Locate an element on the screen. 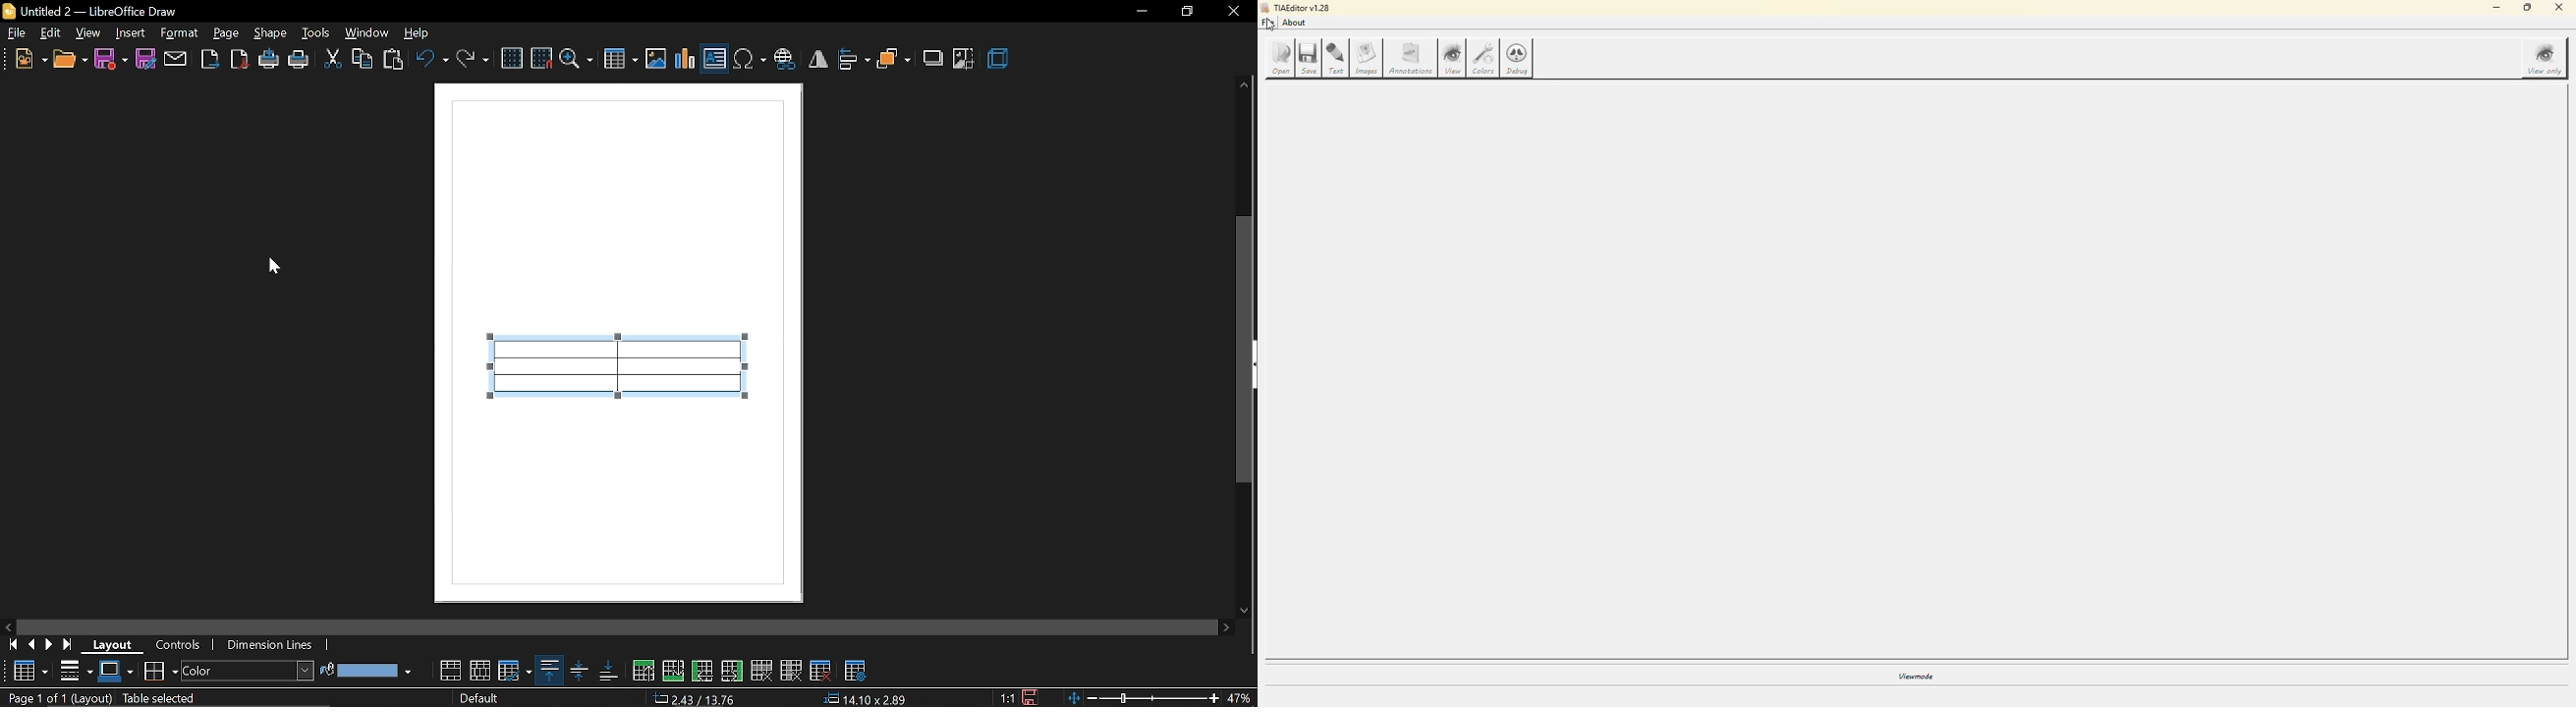 This screenshot has height=728, width=2576. previous page is located at coordinates (32, 643).